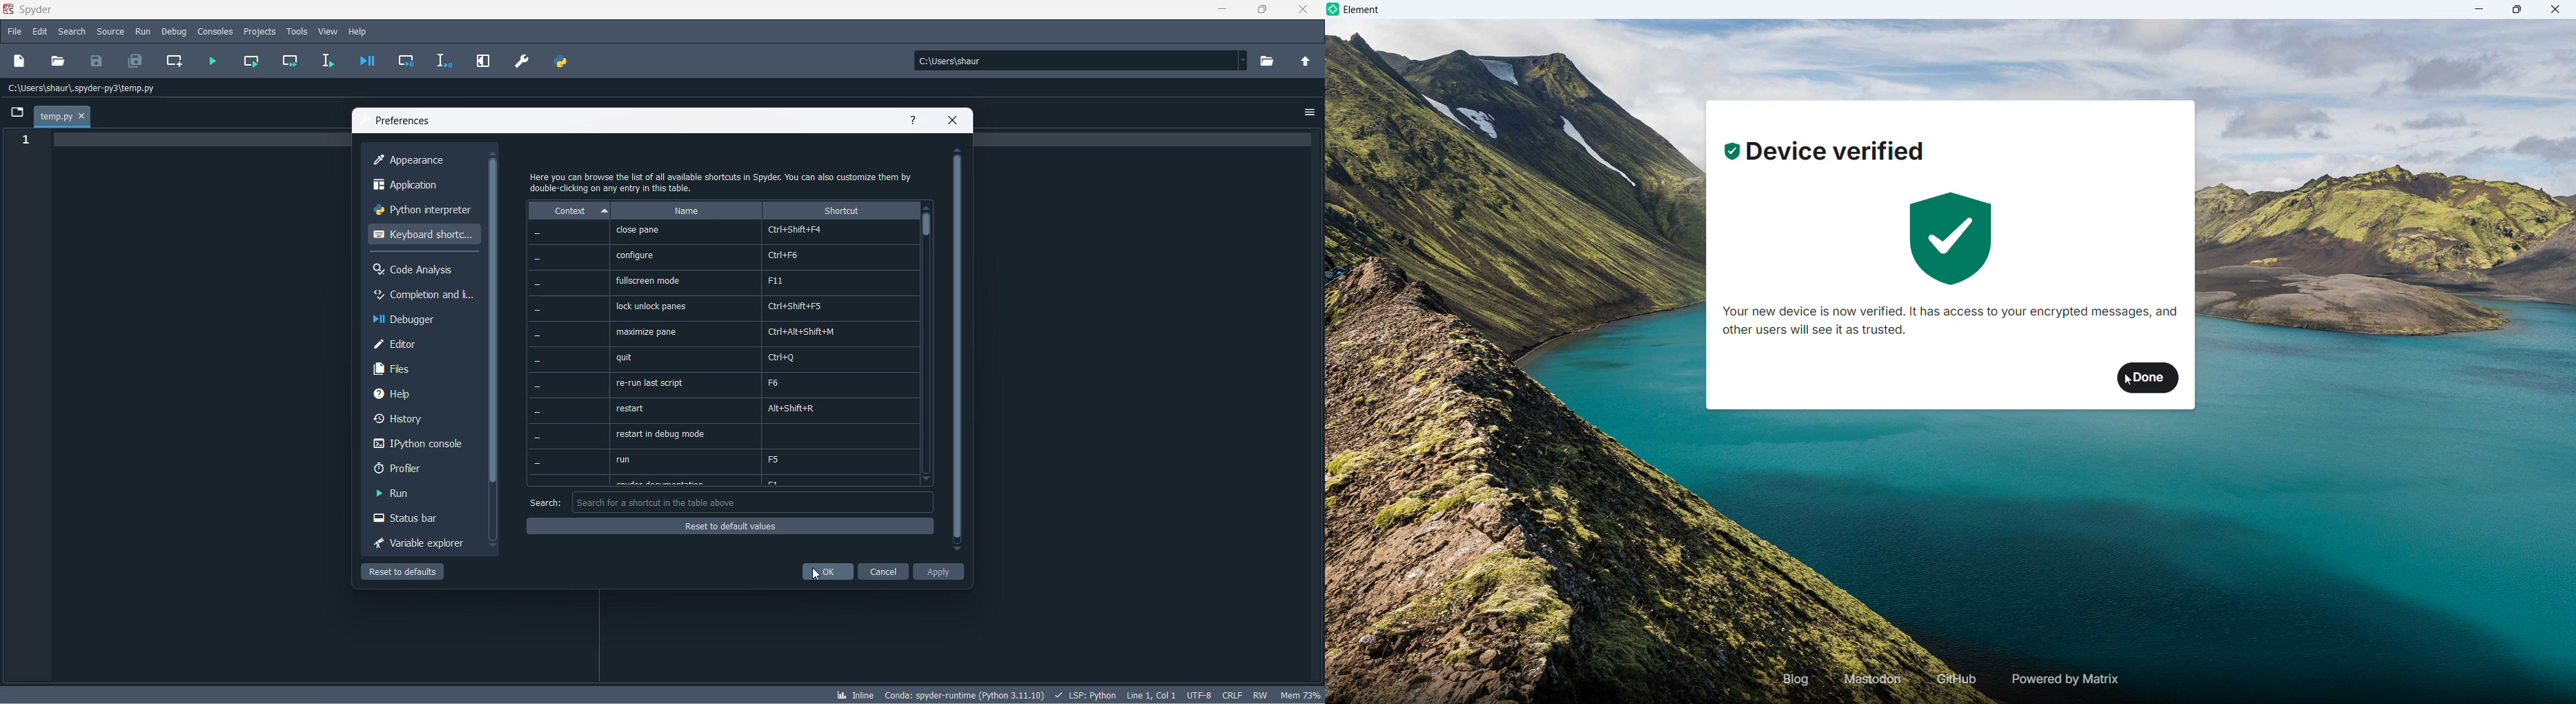 The height and width of the screenshot is (728, 2576). Describe the element at coordinates (1300, 694) in the screenshot. I see `memory usage` at that location.